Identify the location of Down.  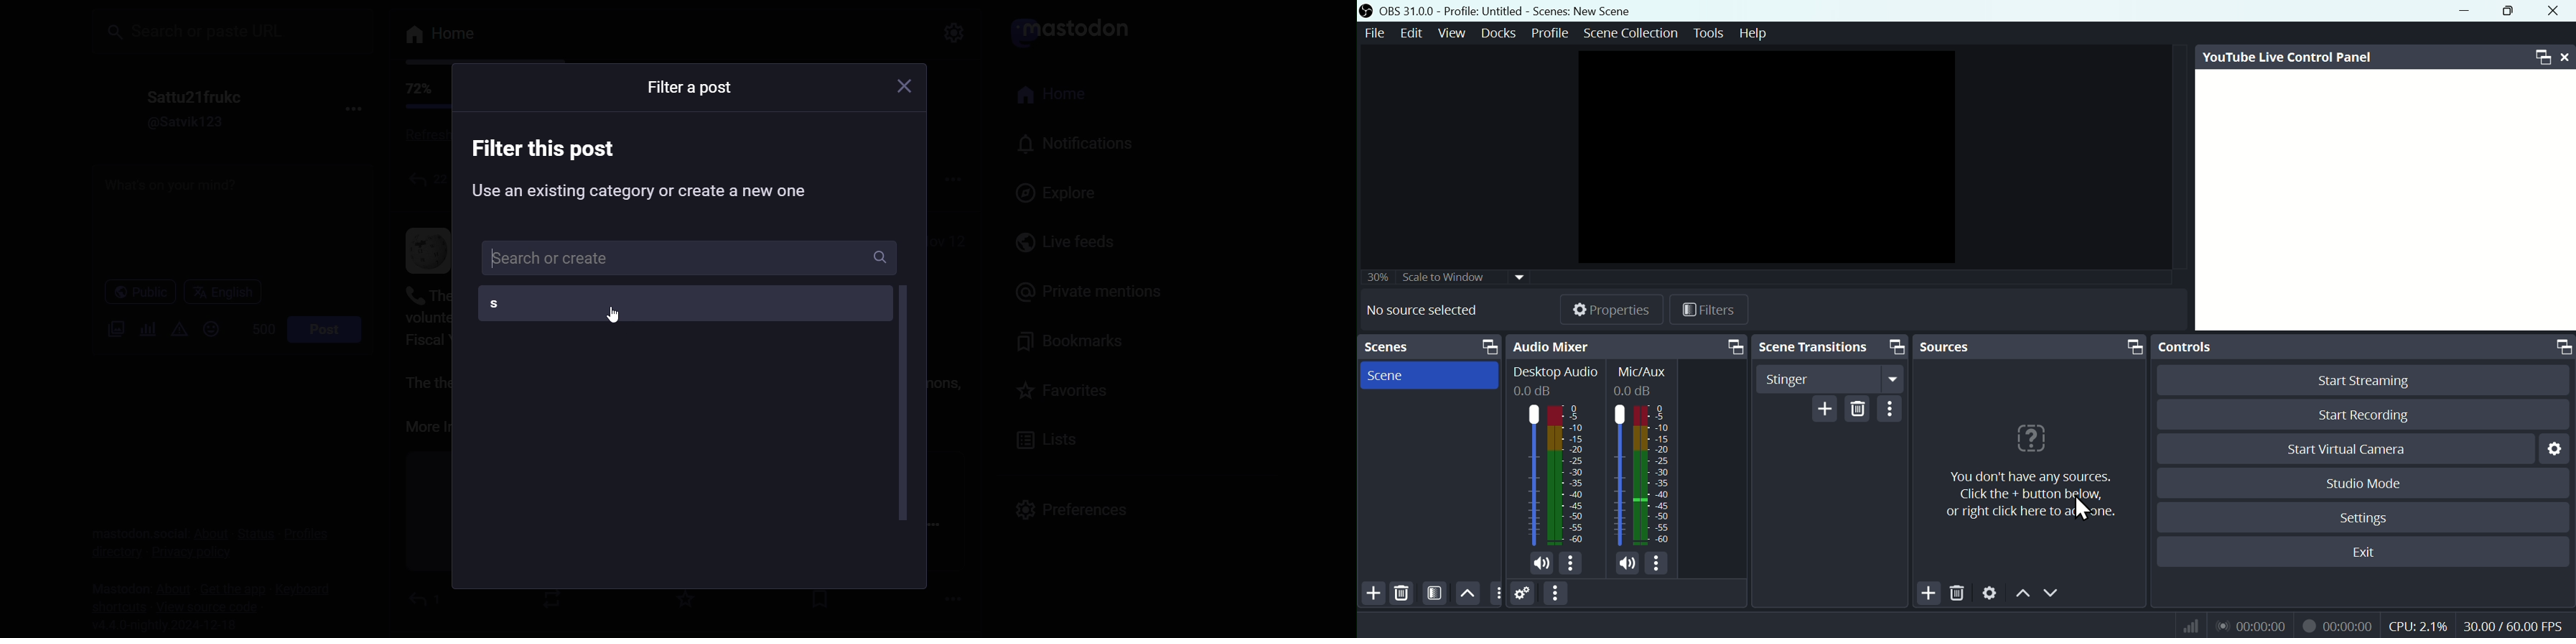
(2054, 592).